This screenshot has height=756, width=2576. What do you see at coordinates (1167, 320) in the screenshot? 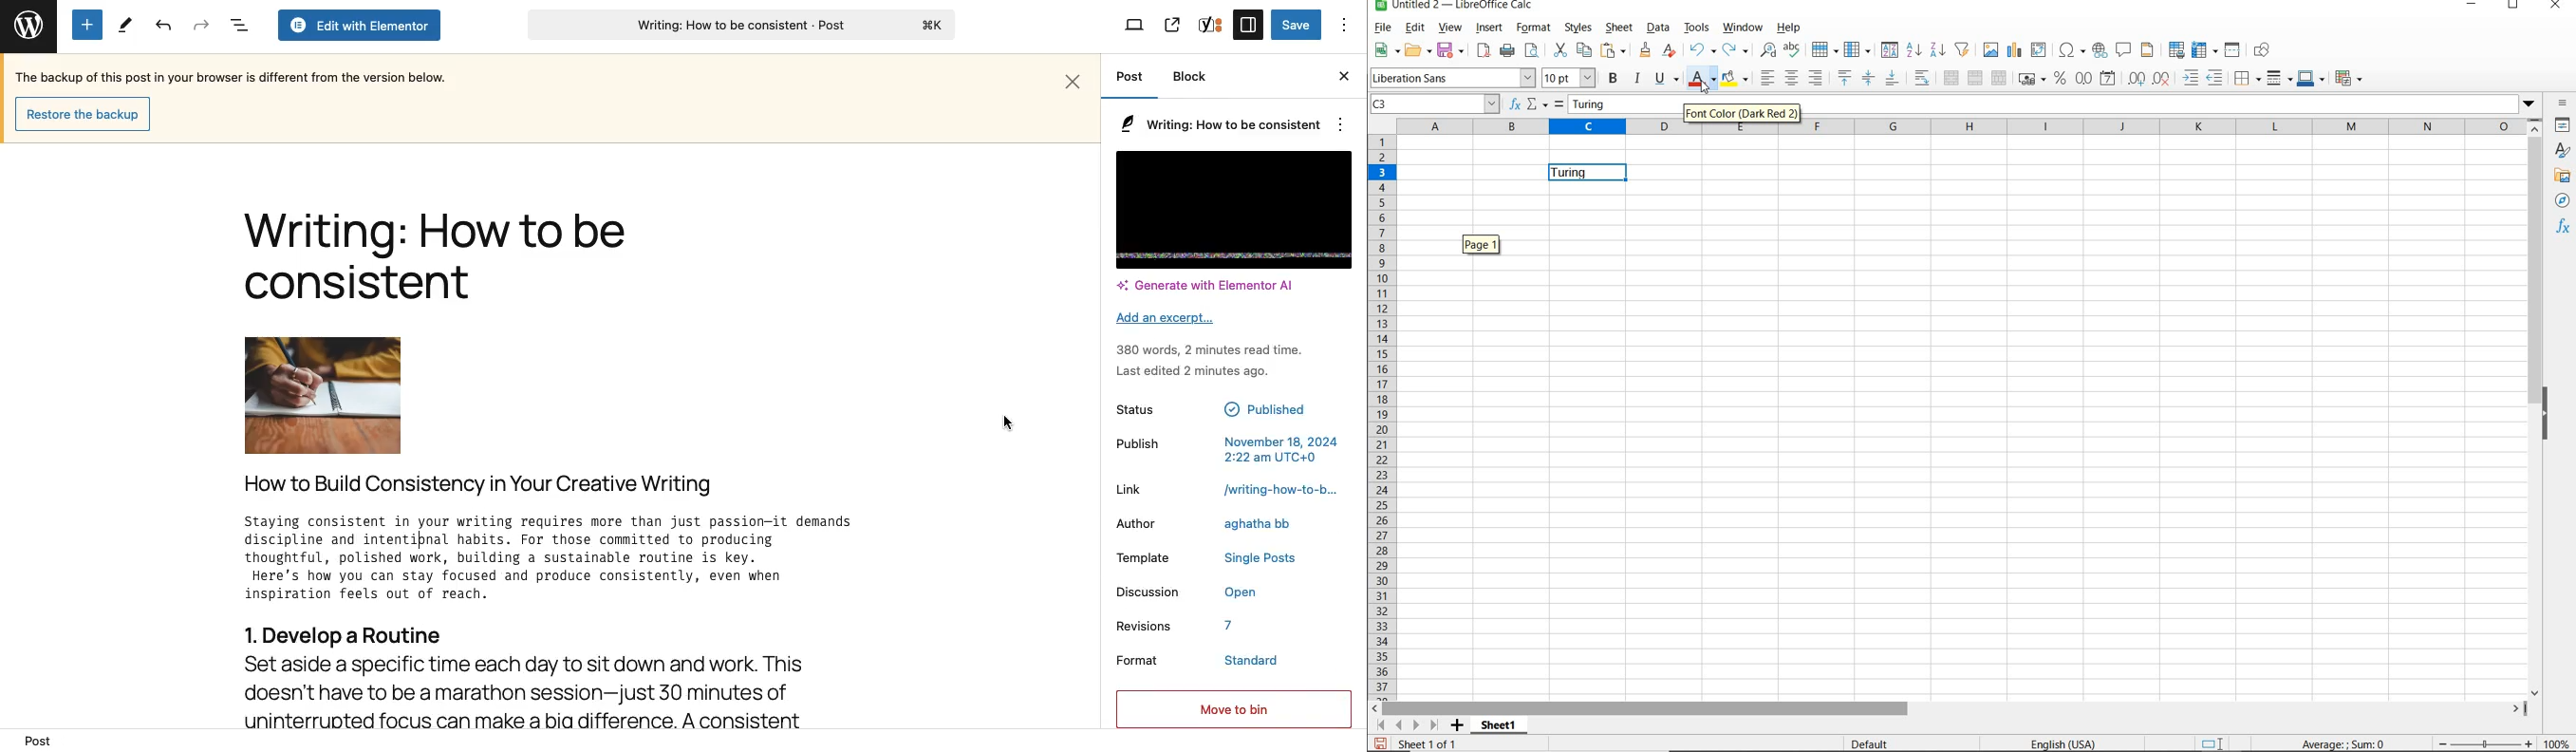
I see `Add an expert...` at bounding box center [1167, 320].